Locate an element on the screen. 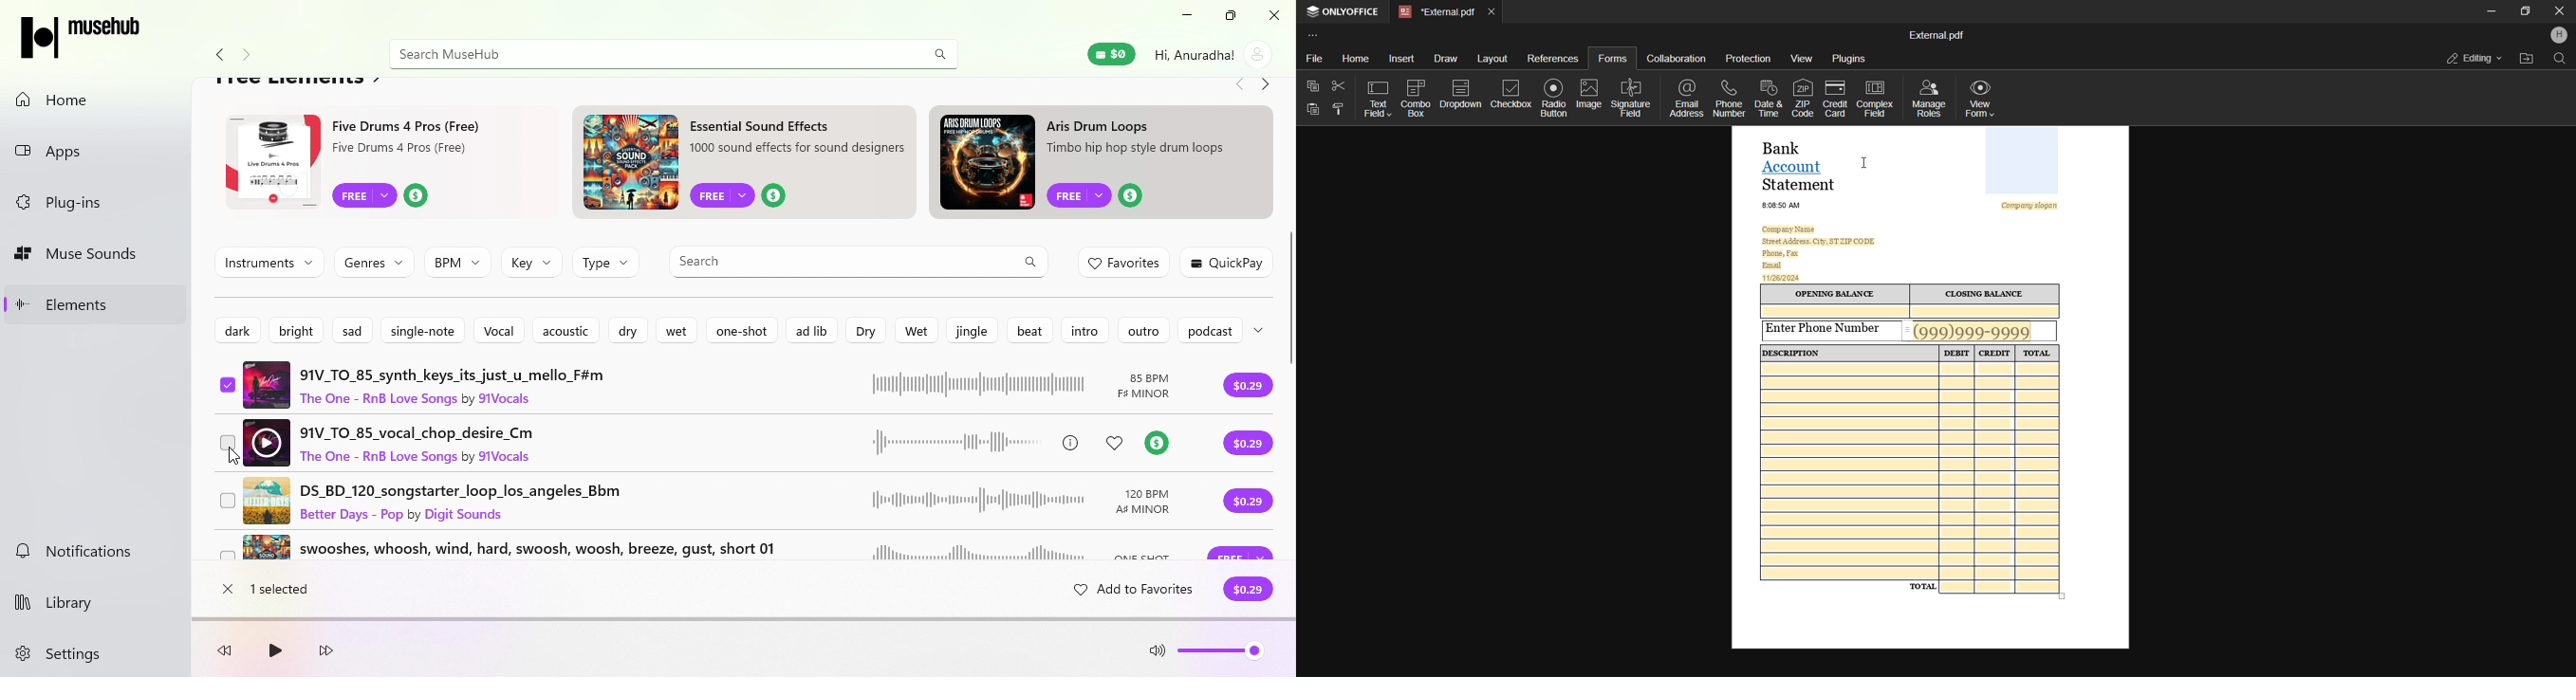 The height and width of the screenshot is (700, 2576). Muse Wallet is located at coordinates (1110, 54).